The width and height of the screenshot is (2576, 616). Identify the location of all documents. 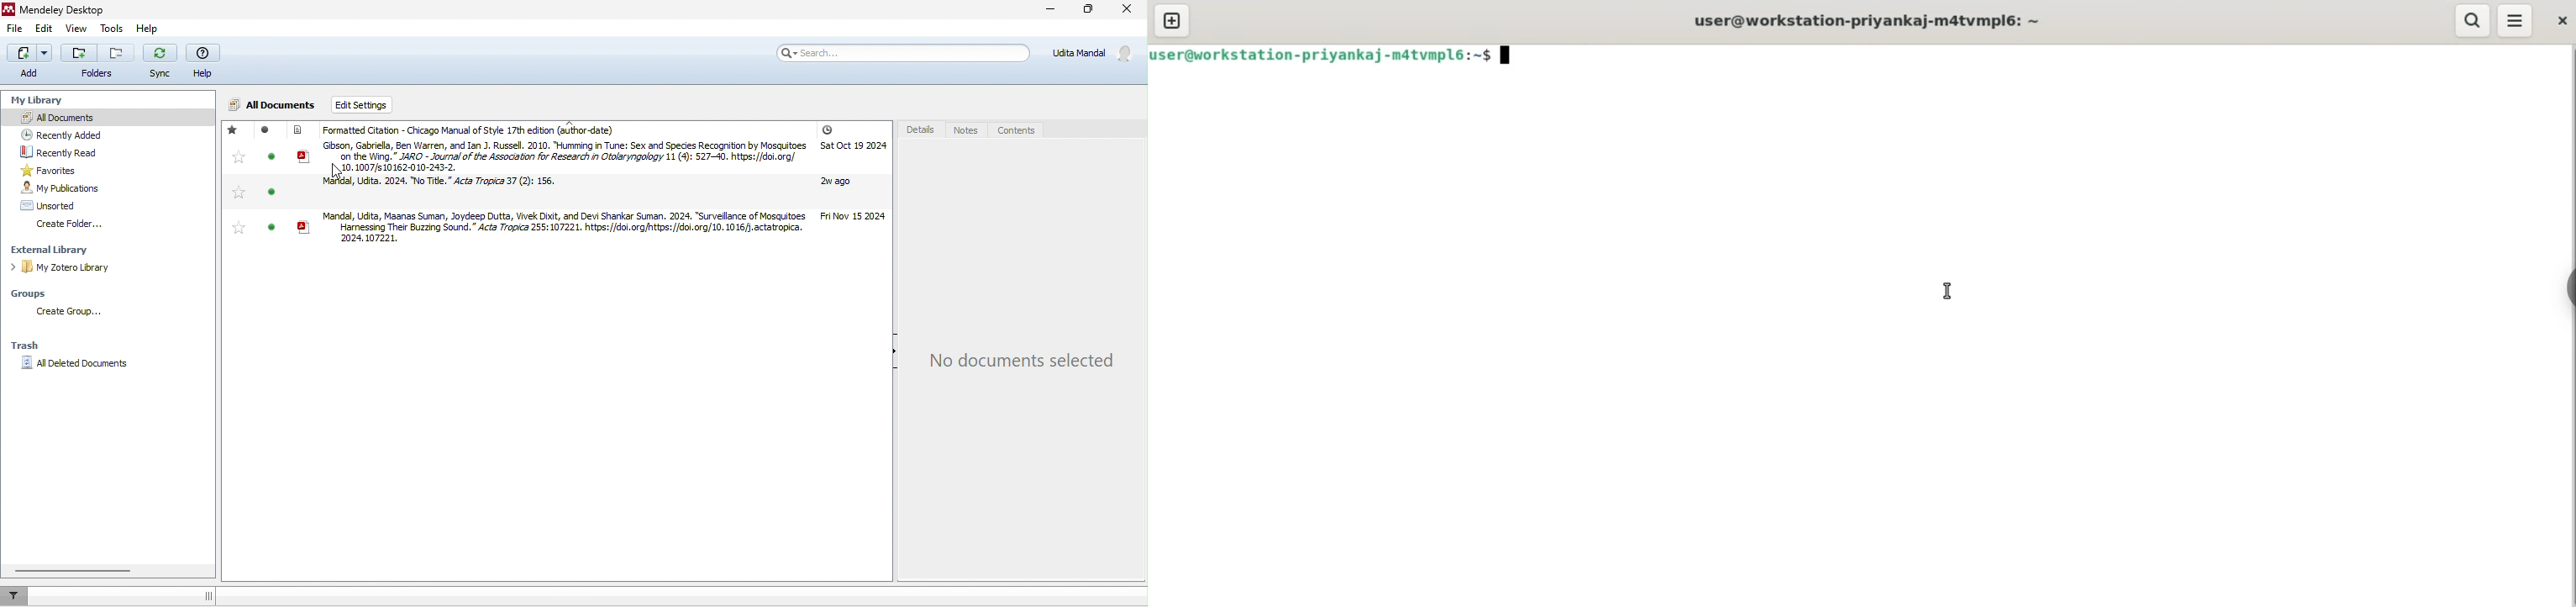
(84, 116).